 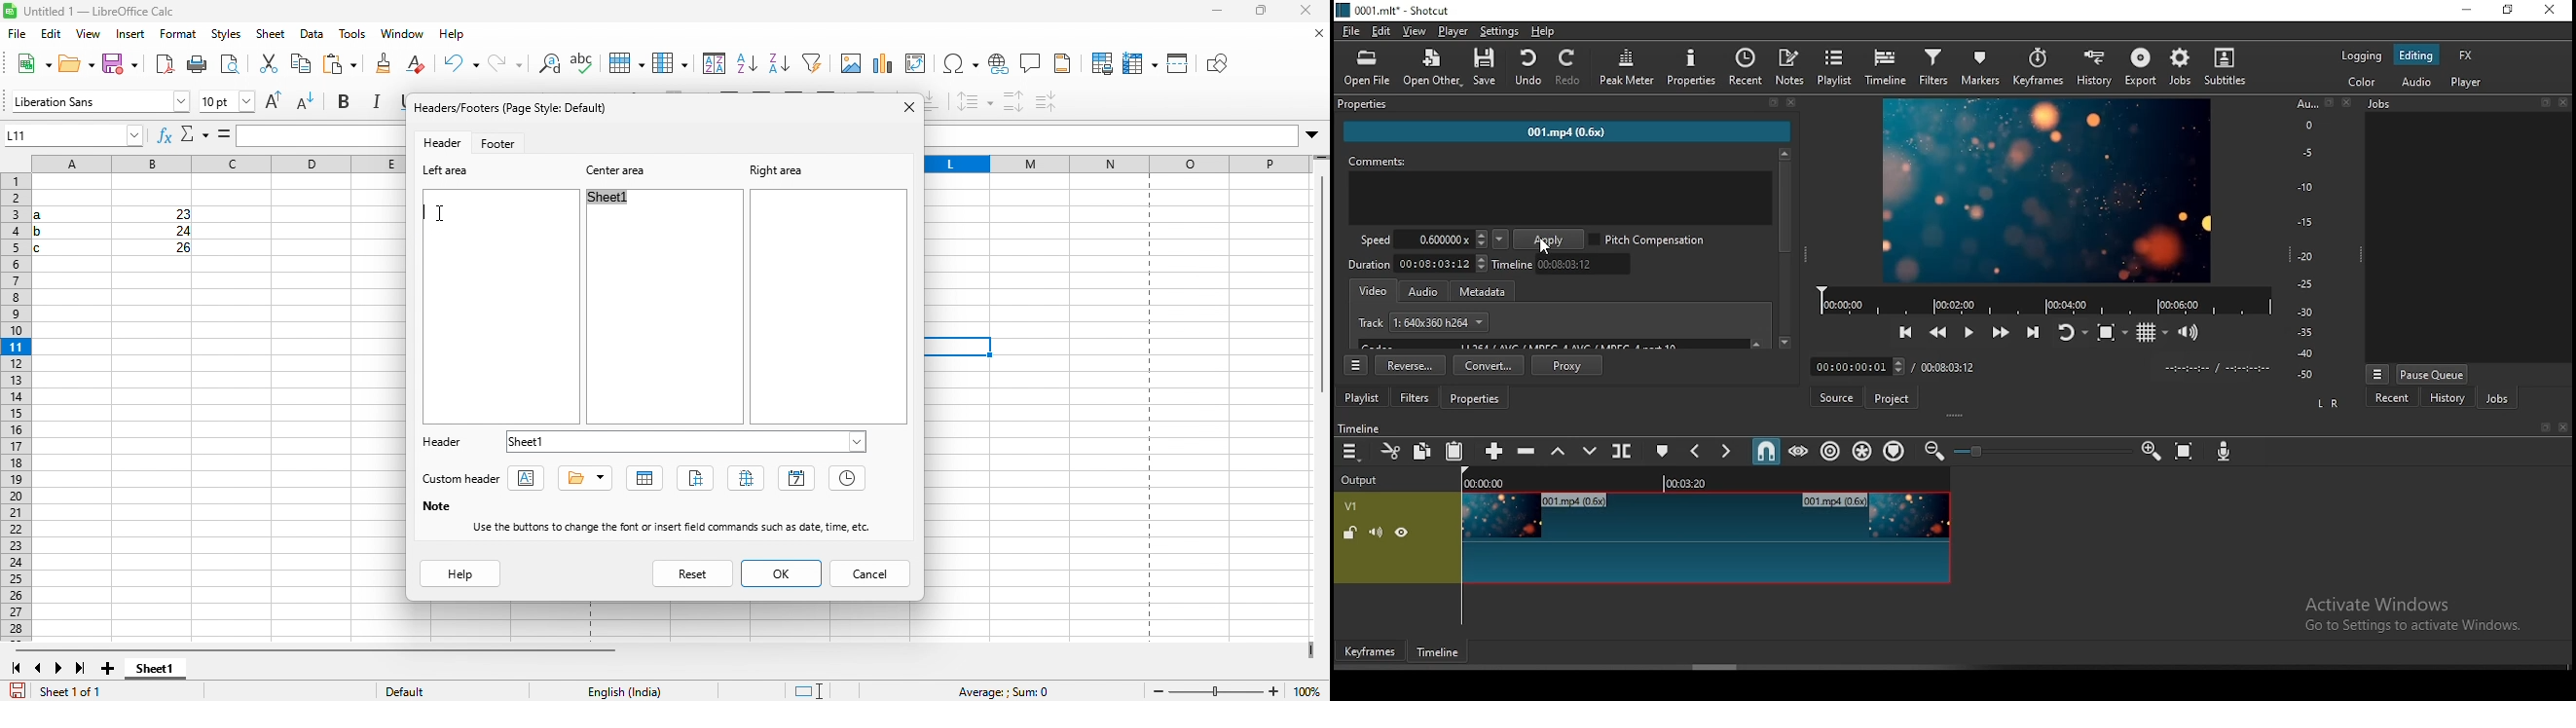 I want to click on file, so click(x=1352, y=31).